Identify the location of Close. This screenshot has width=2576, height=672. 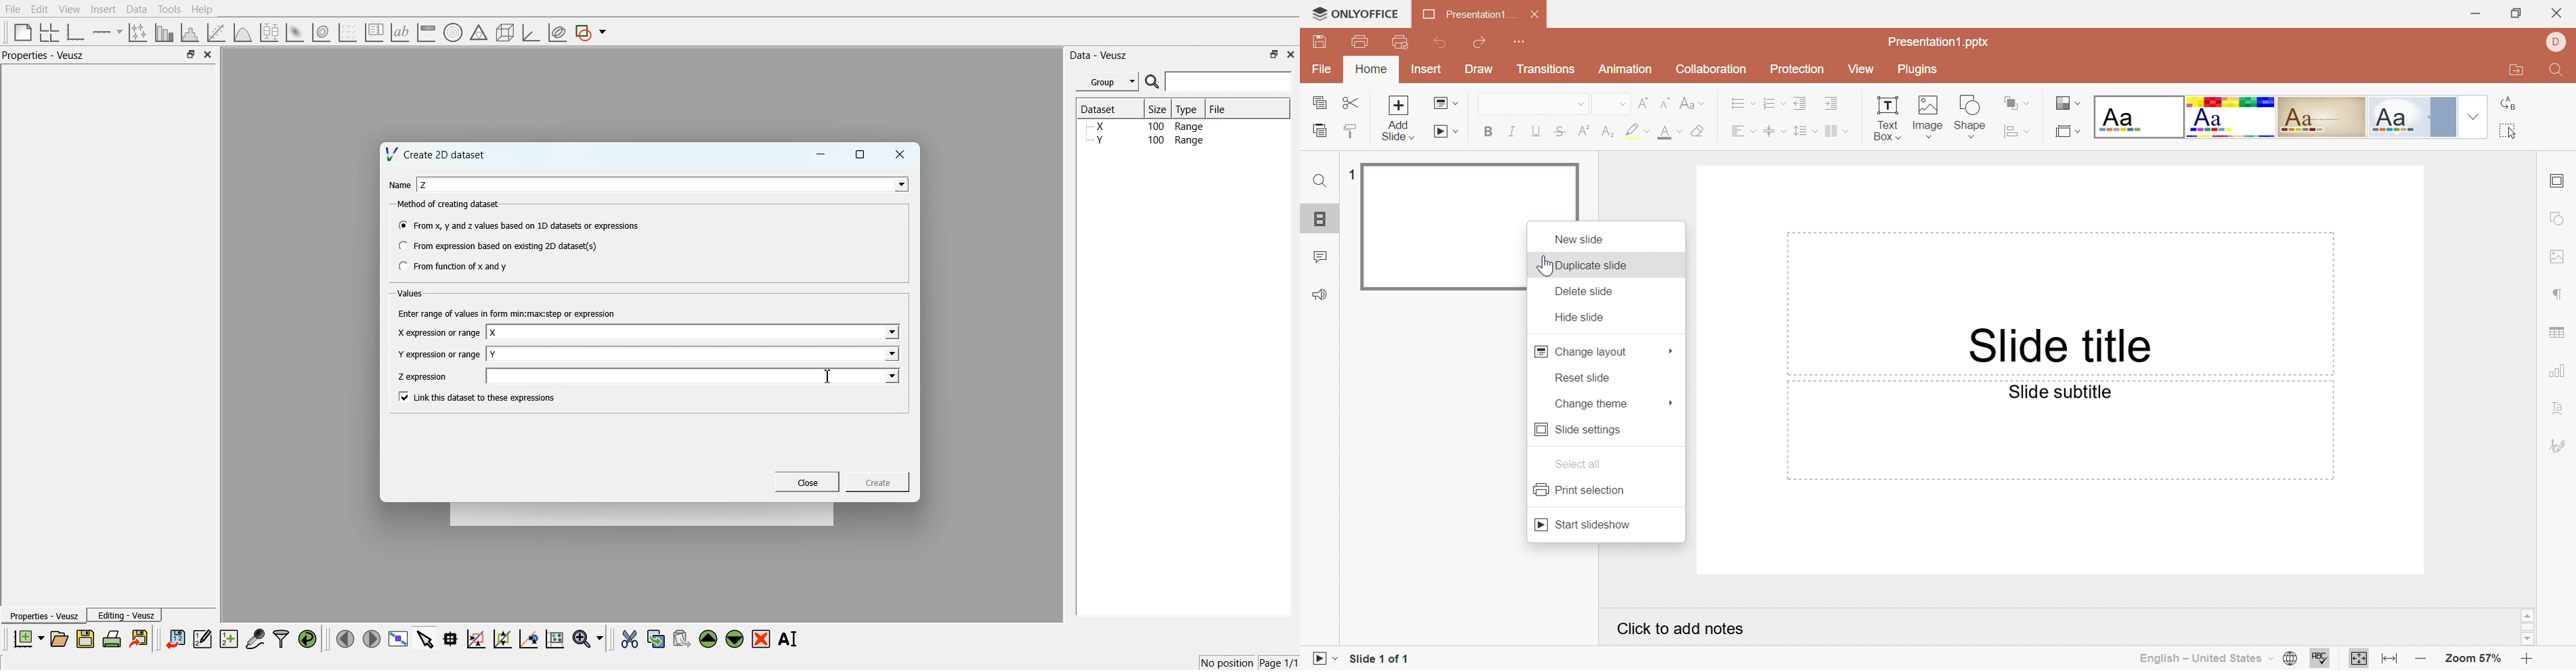
(1536, 13).